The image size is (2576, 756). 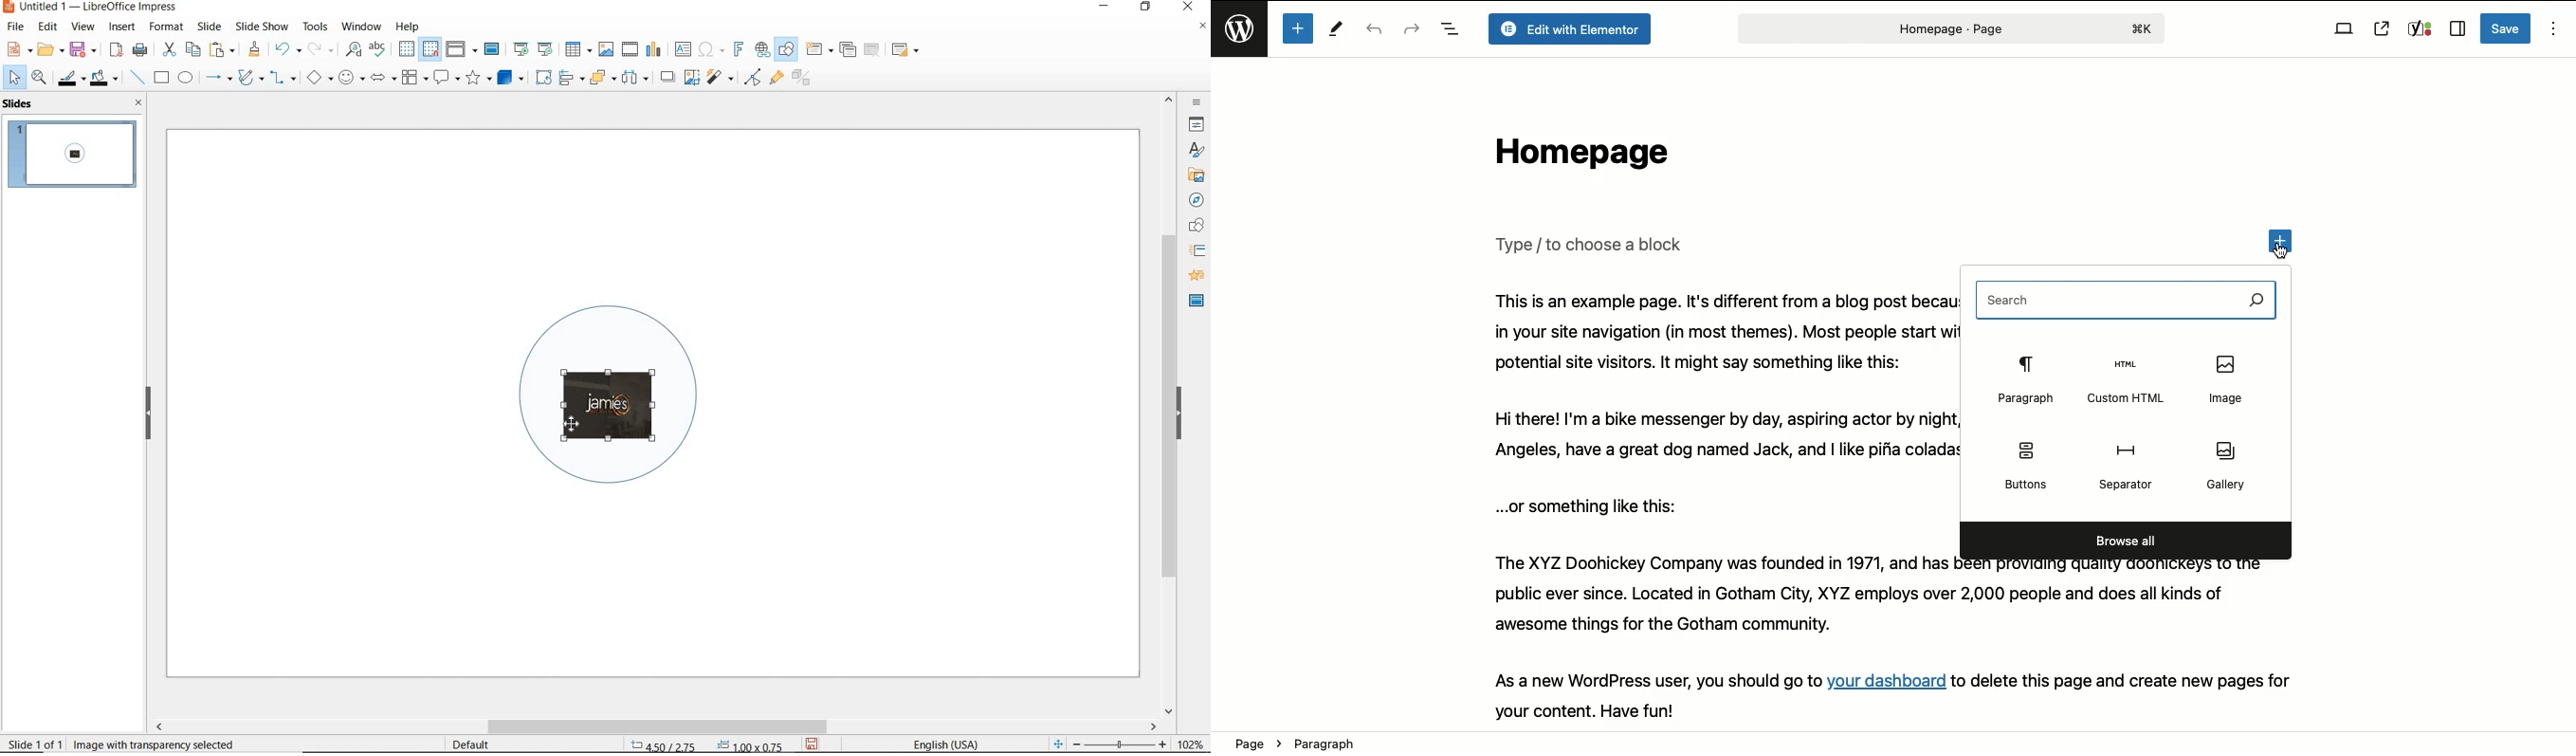 I want to click on select at least three objects to distribute, so click(x=635, y=78).